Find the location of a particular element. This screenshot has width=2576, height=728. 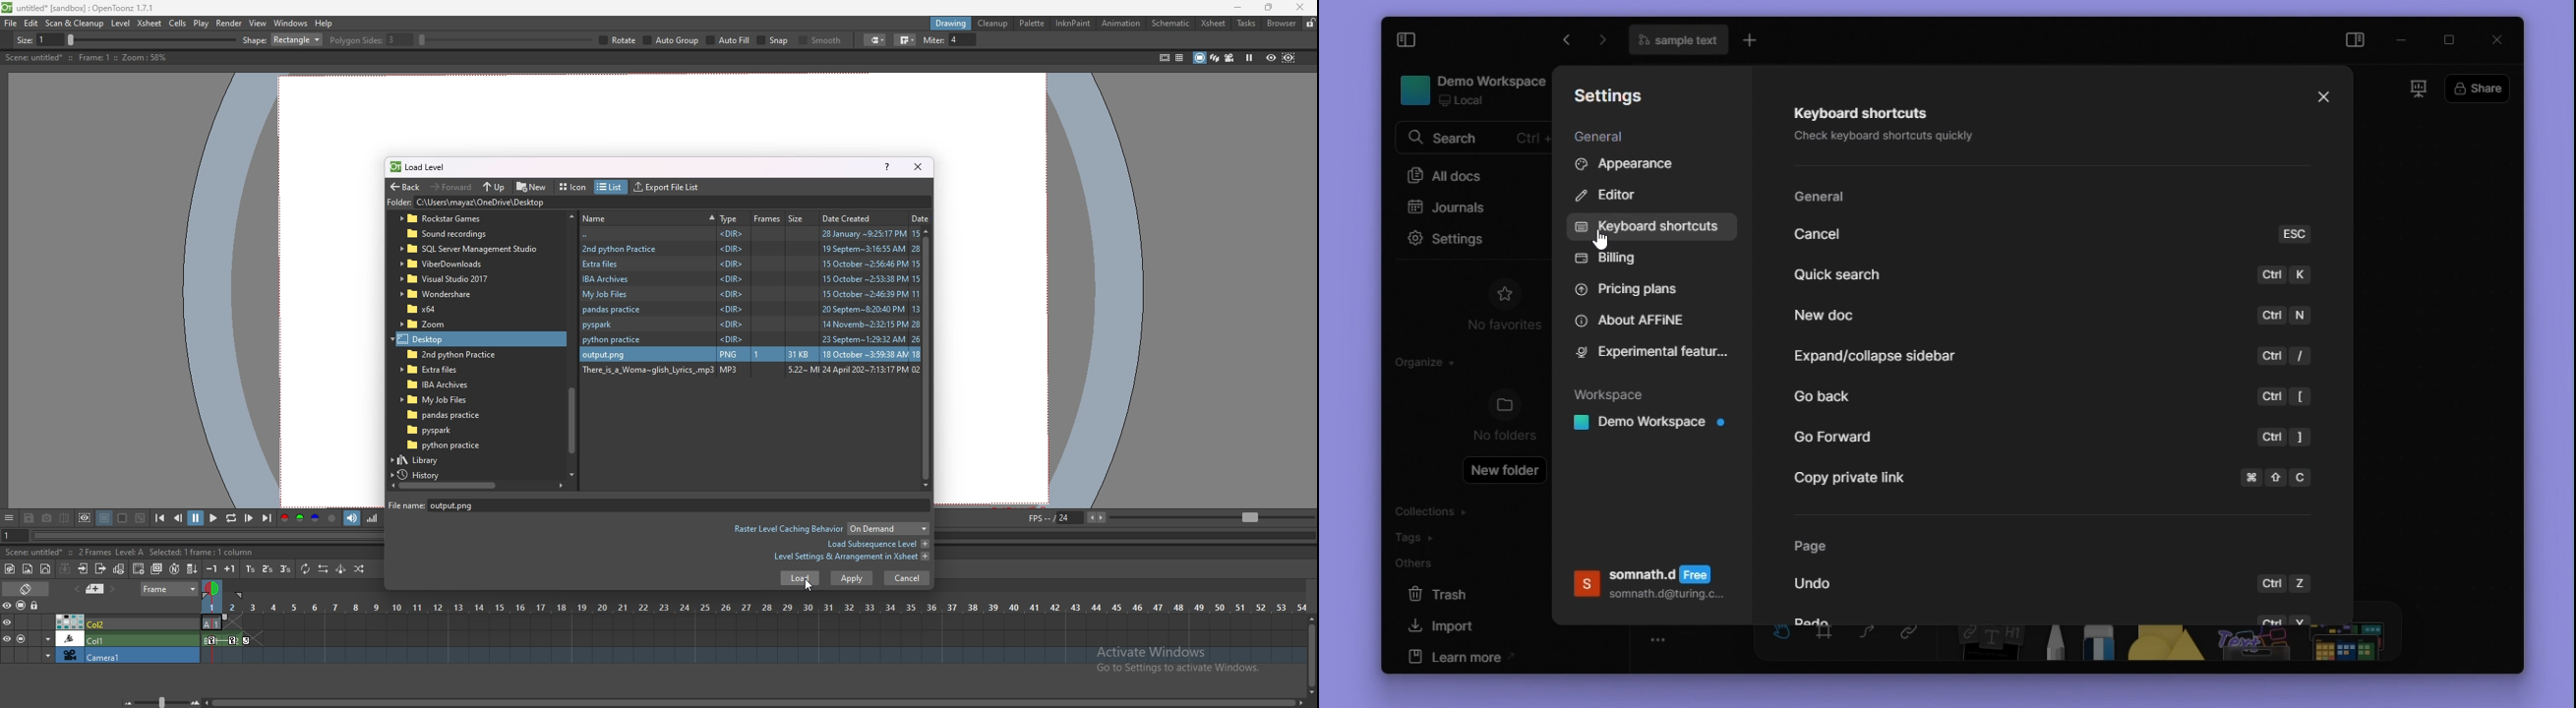

About is located at coordinates (1642, 321).